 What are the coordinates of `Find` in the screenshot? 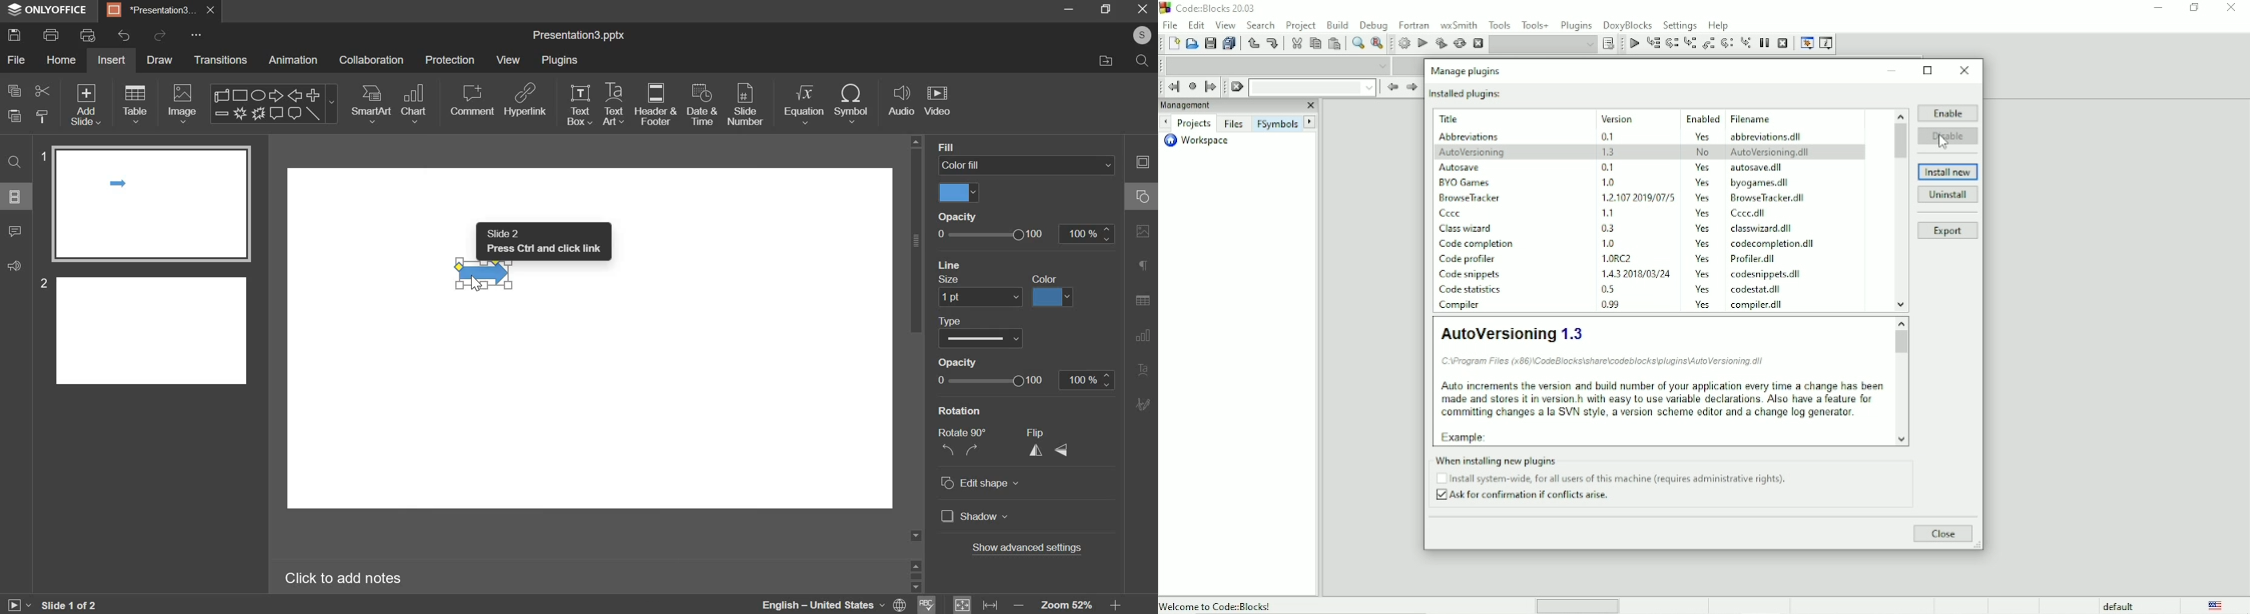 It's located at (1357, 43).